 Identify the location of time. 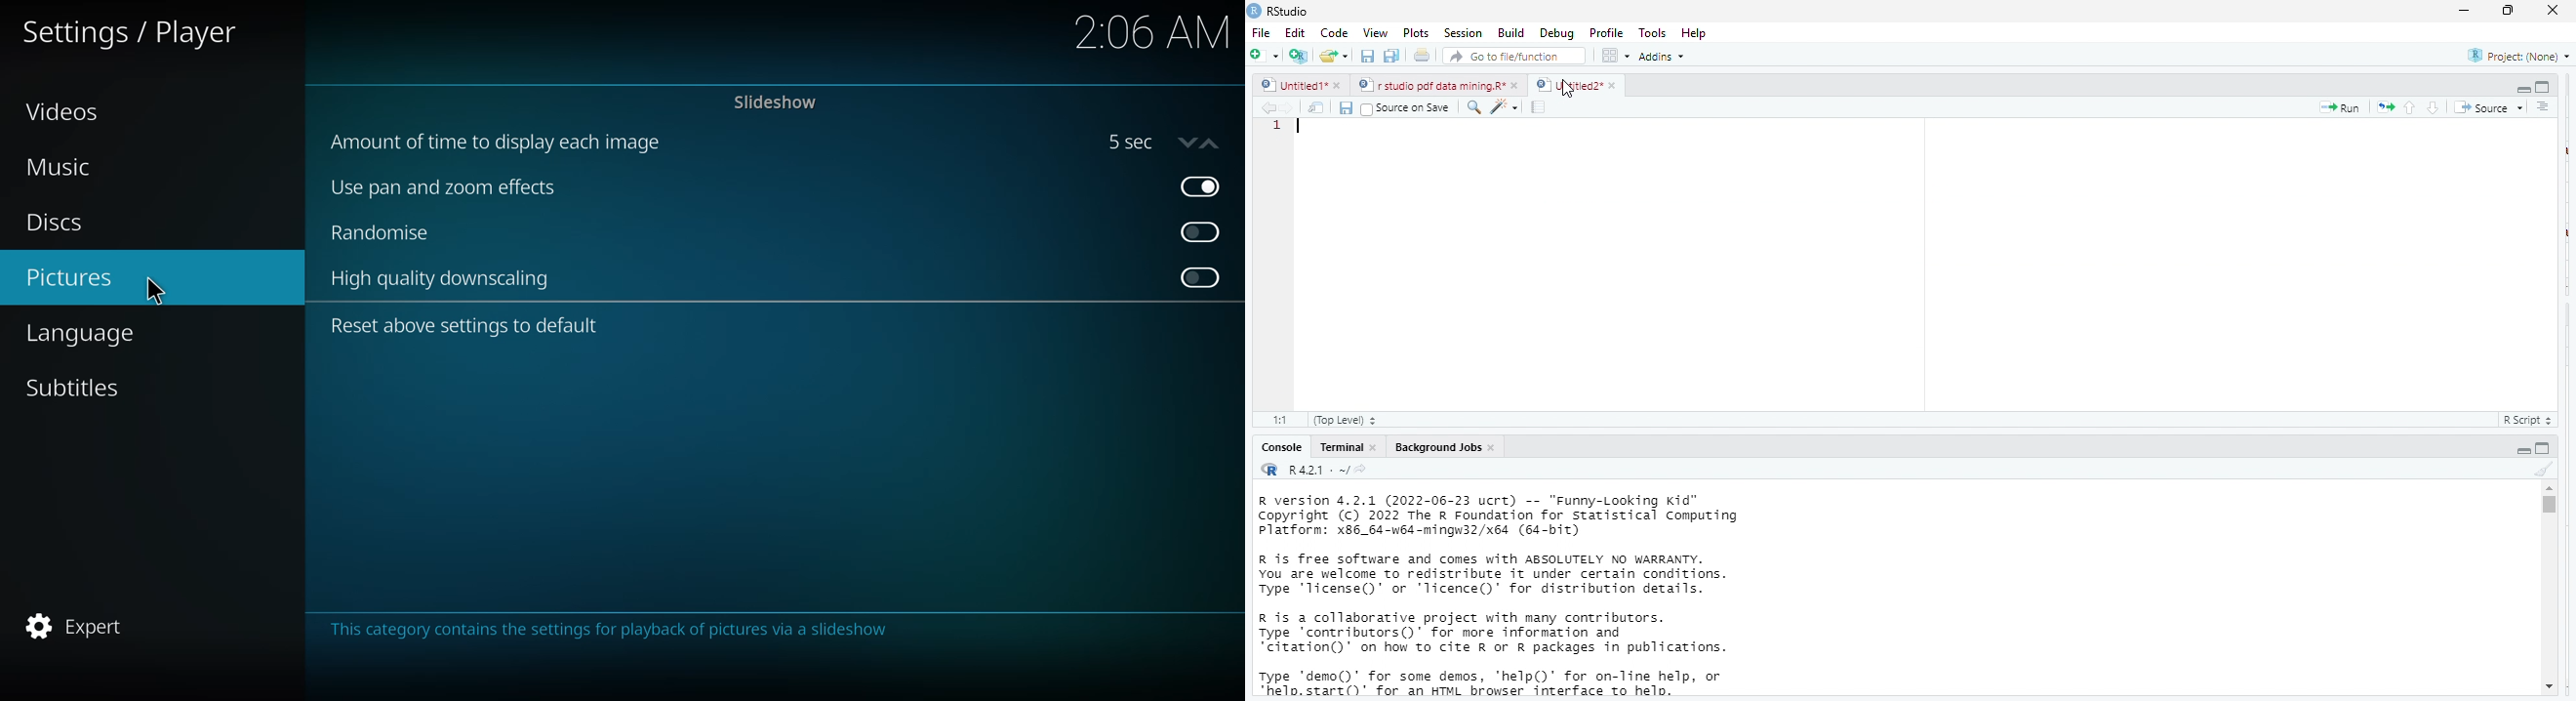
(1157, 33).